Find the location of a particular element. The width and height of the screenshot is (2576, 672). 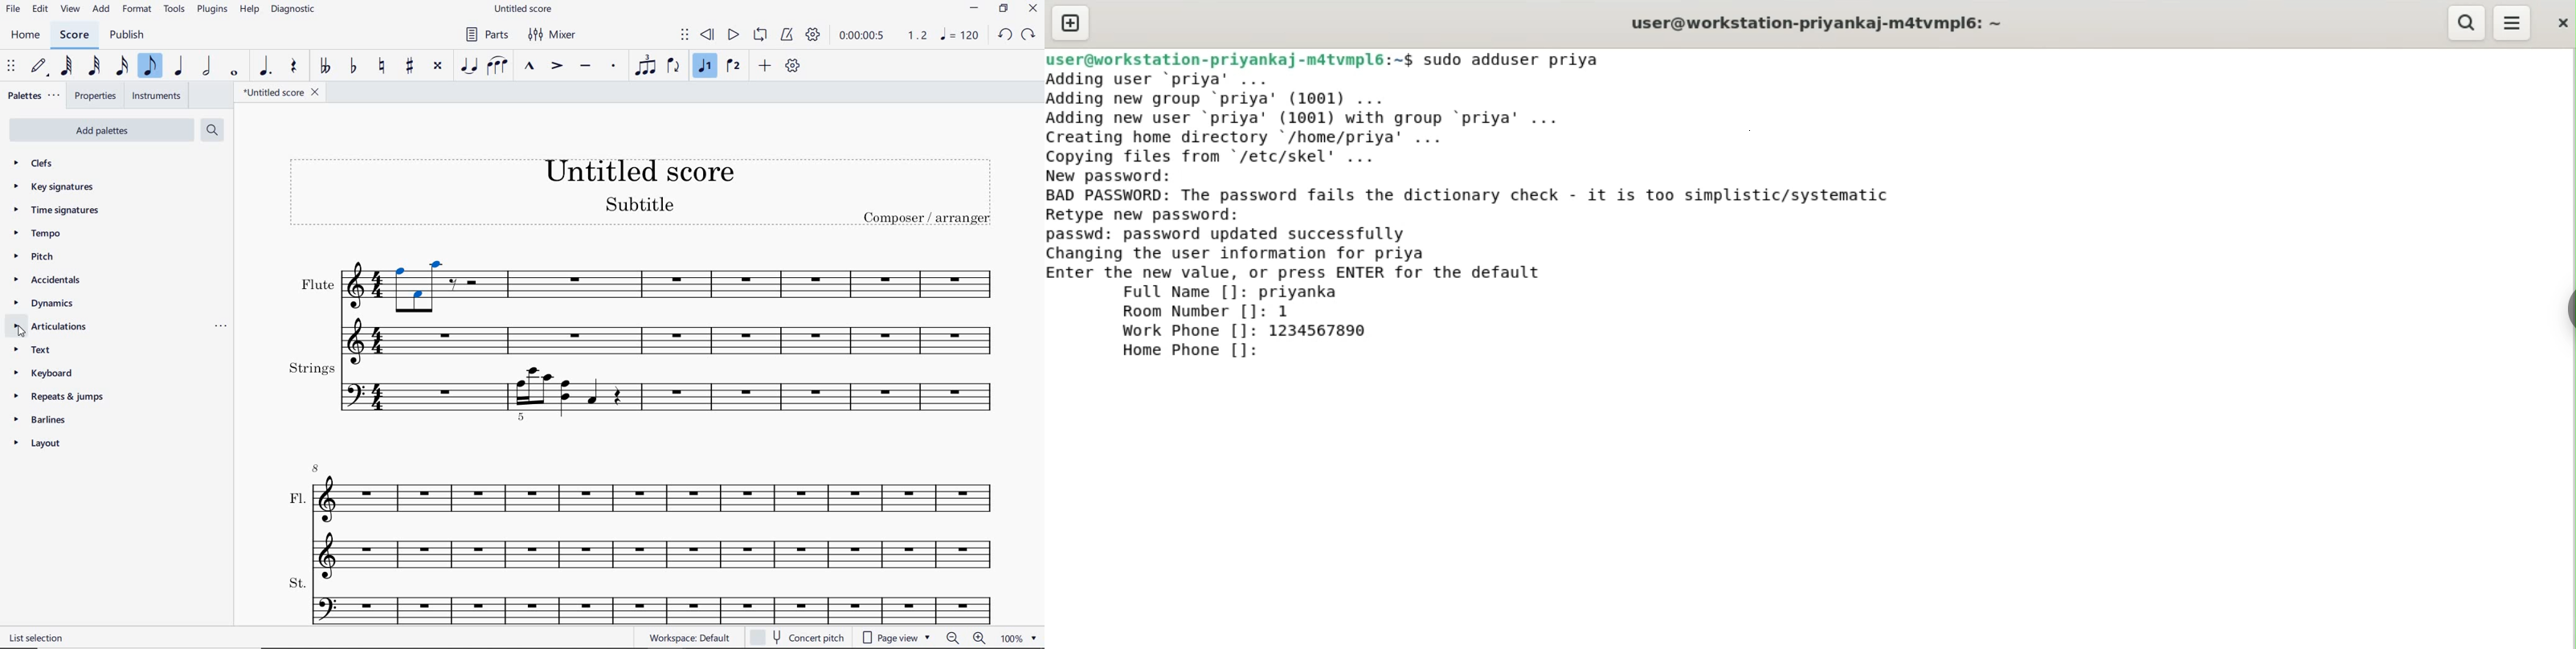

tempo is located at coordinates (38, 233).